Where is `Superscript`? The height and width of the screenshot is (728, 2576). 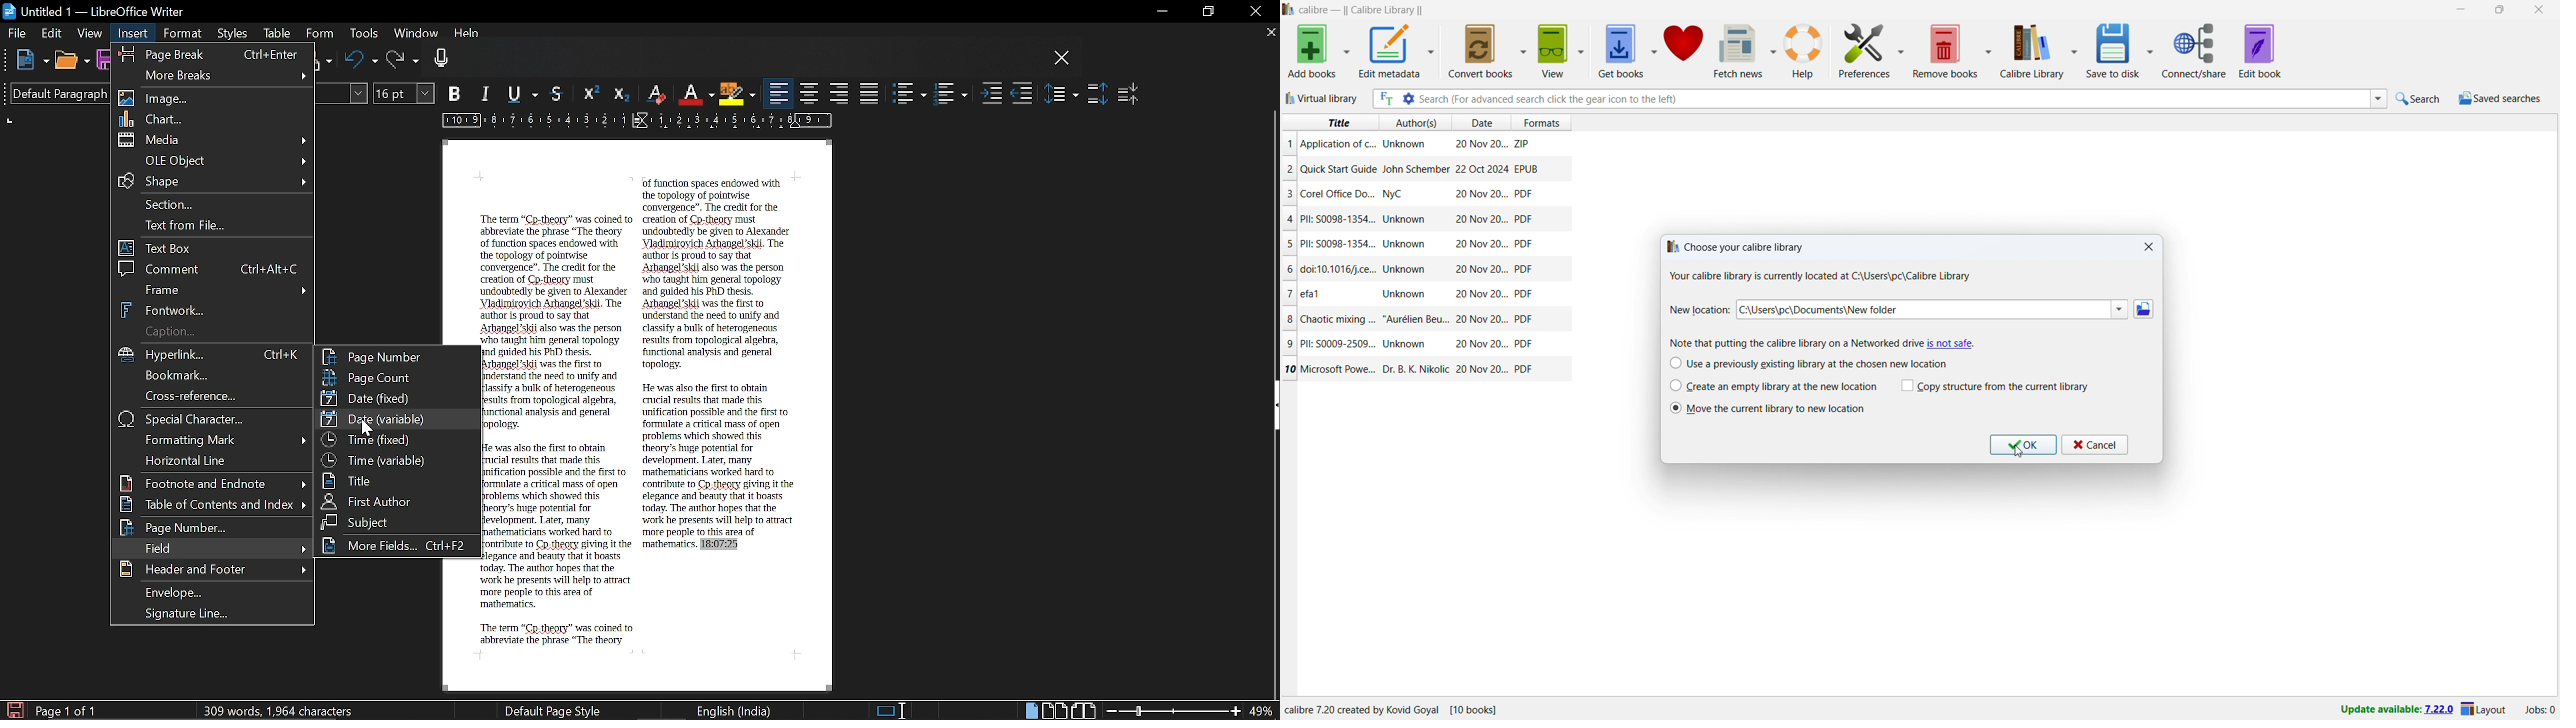 Superscript is located at coordinates (589, 94).